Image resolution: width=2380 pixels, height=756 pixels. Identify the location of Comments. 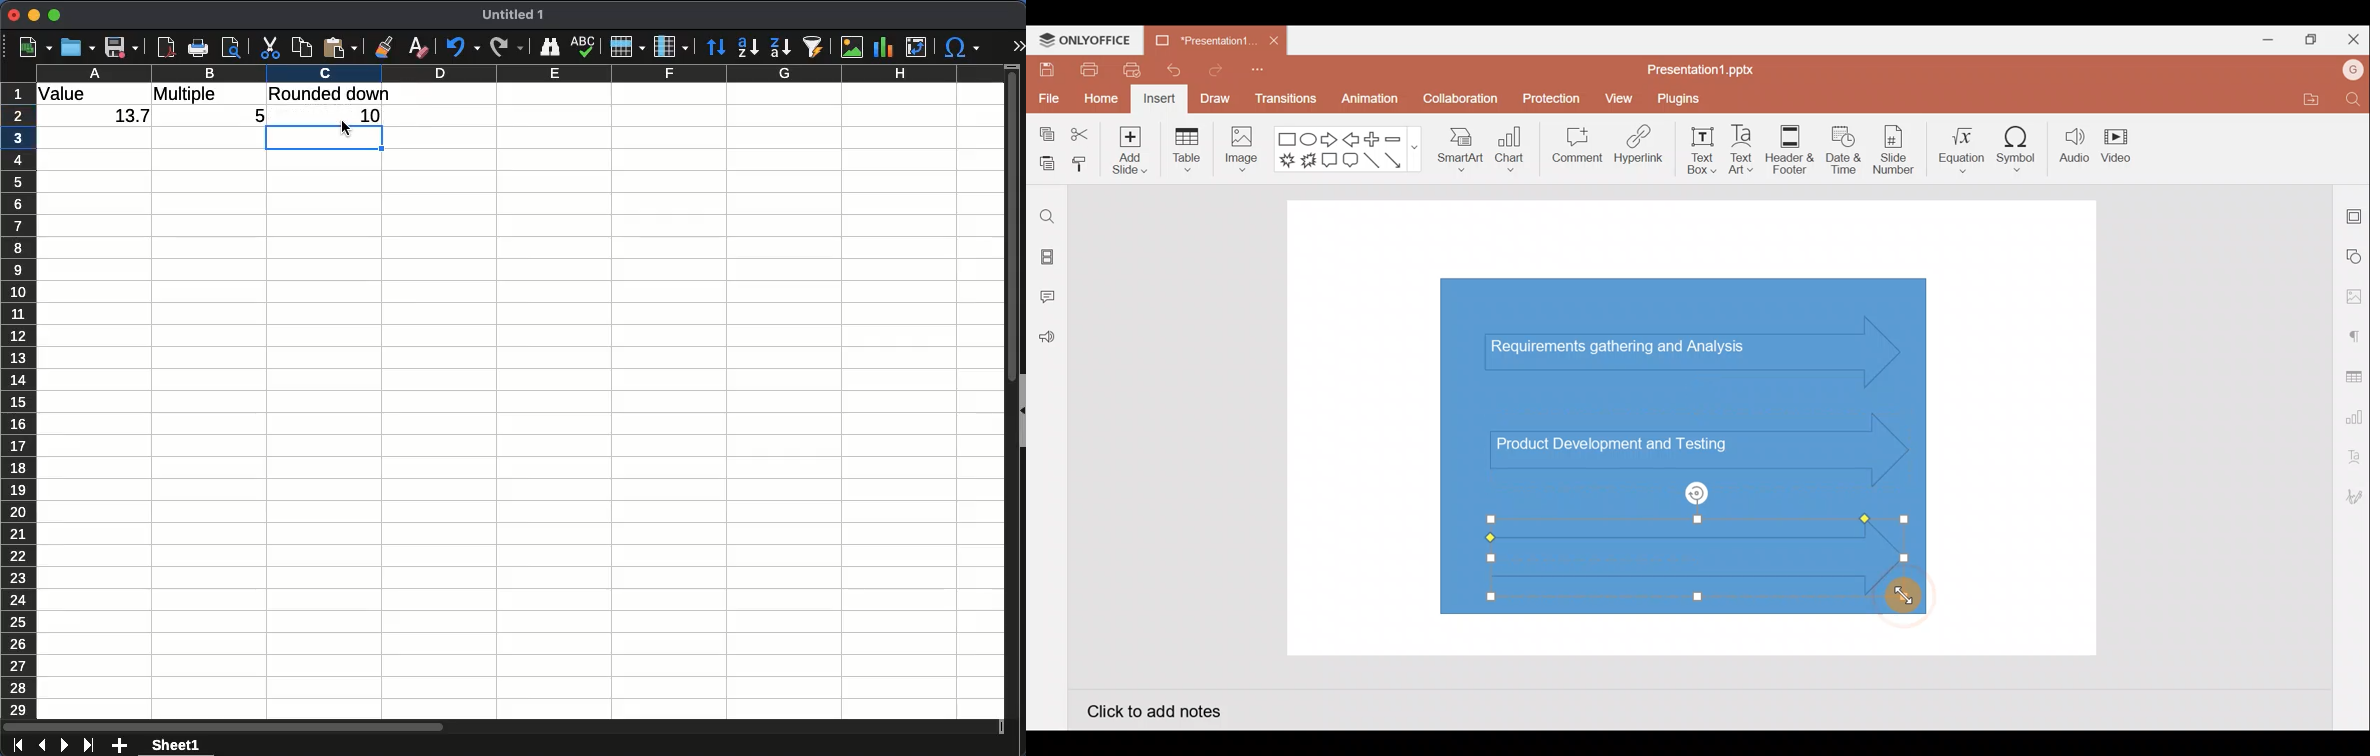
(1050, 298).